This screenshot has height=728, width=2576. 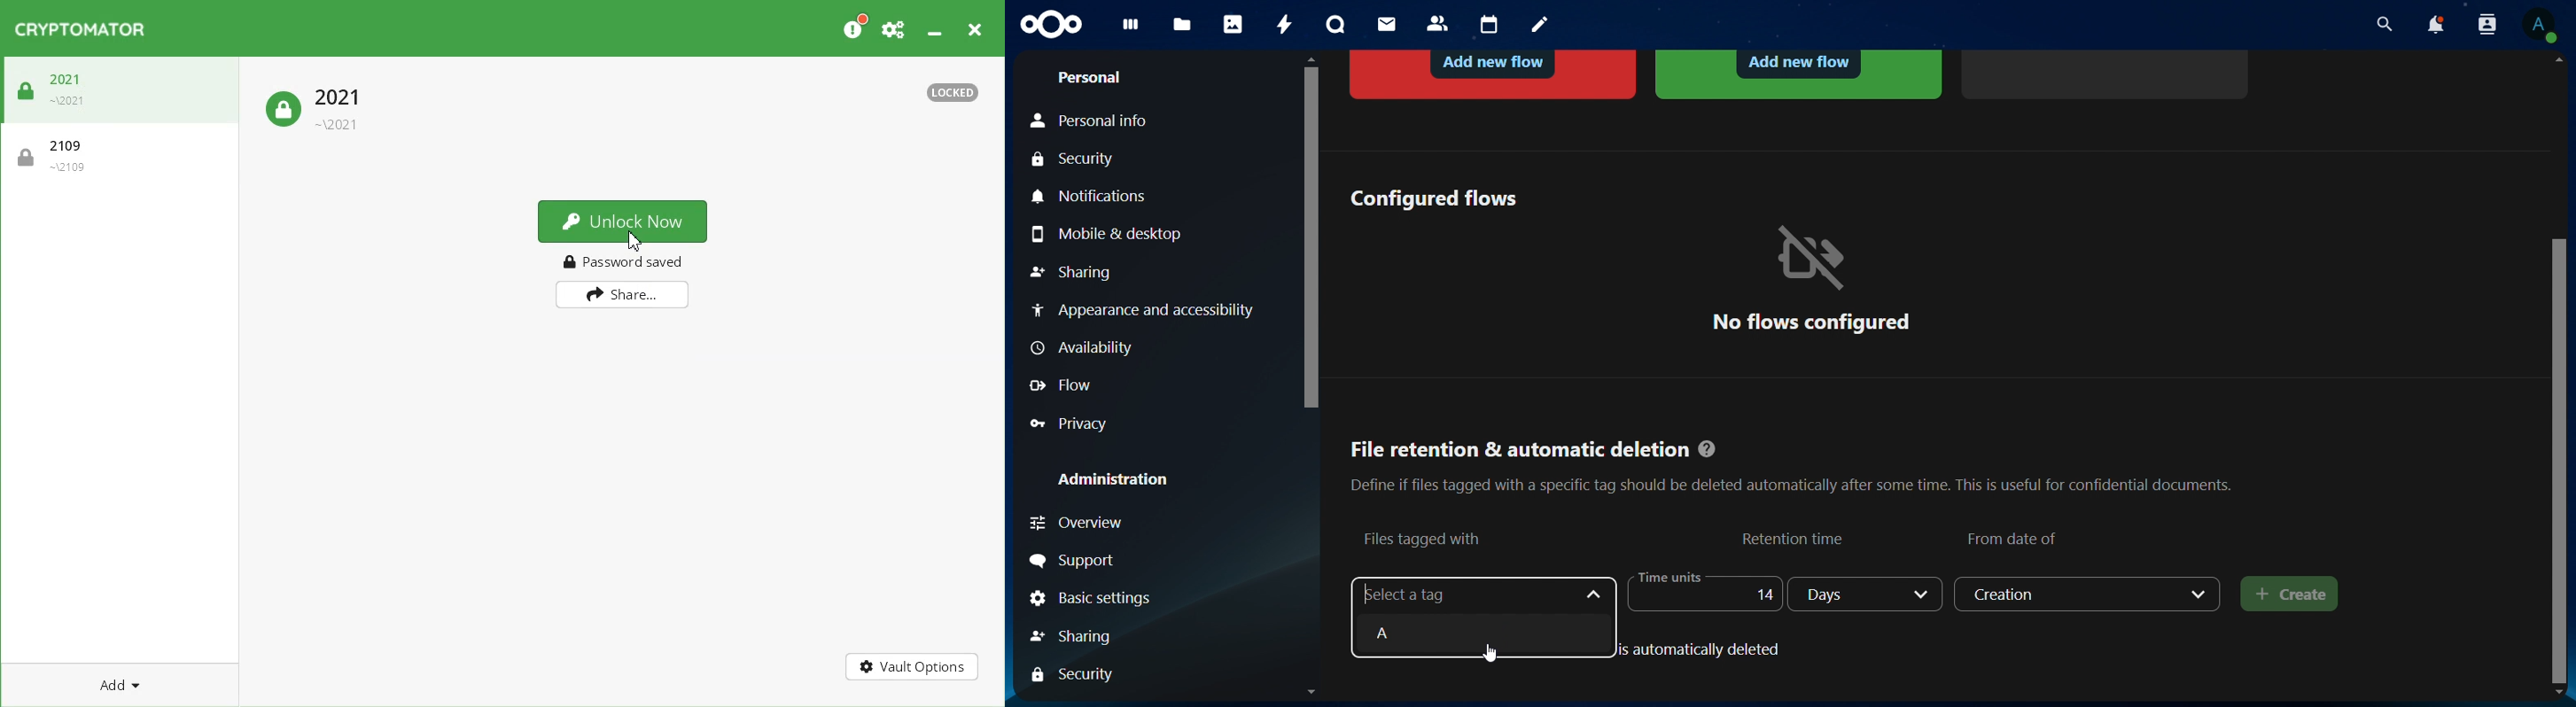 I want to click on files tagged with, so click(x=1424, y=538).